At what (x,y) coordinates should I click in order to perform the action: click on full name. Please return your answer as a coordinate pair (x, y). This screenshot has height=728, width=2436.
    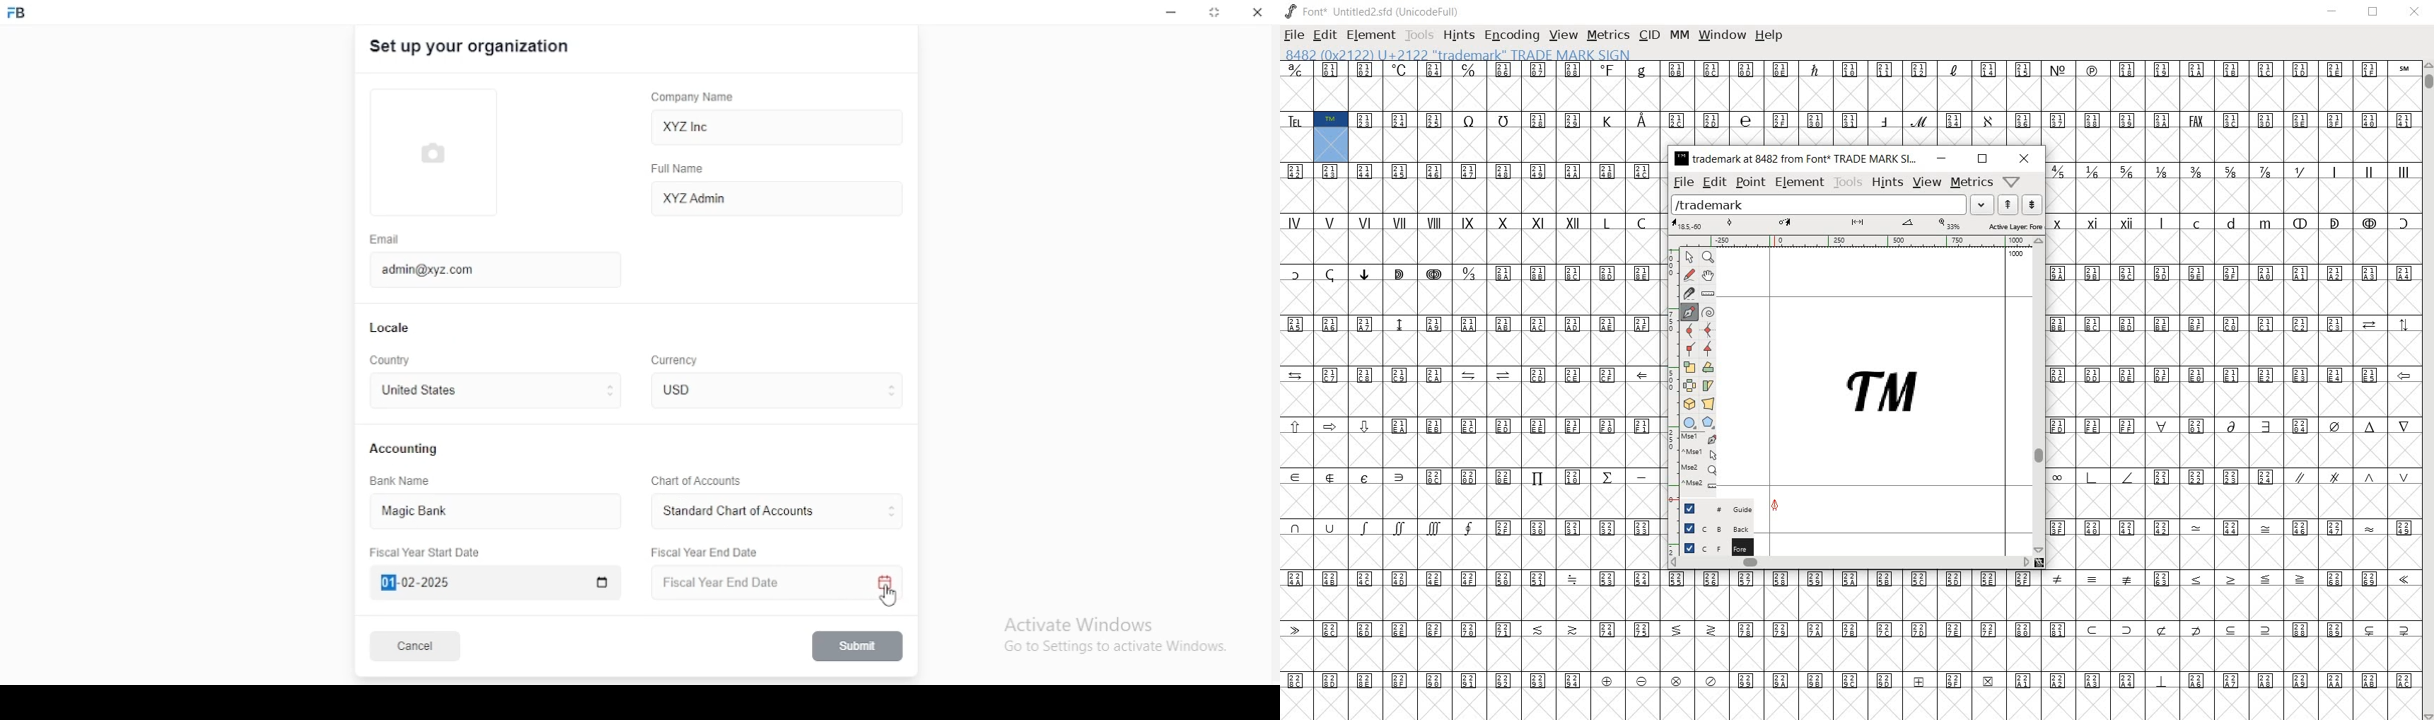
    Looking at the image, I should click on (683, 169).